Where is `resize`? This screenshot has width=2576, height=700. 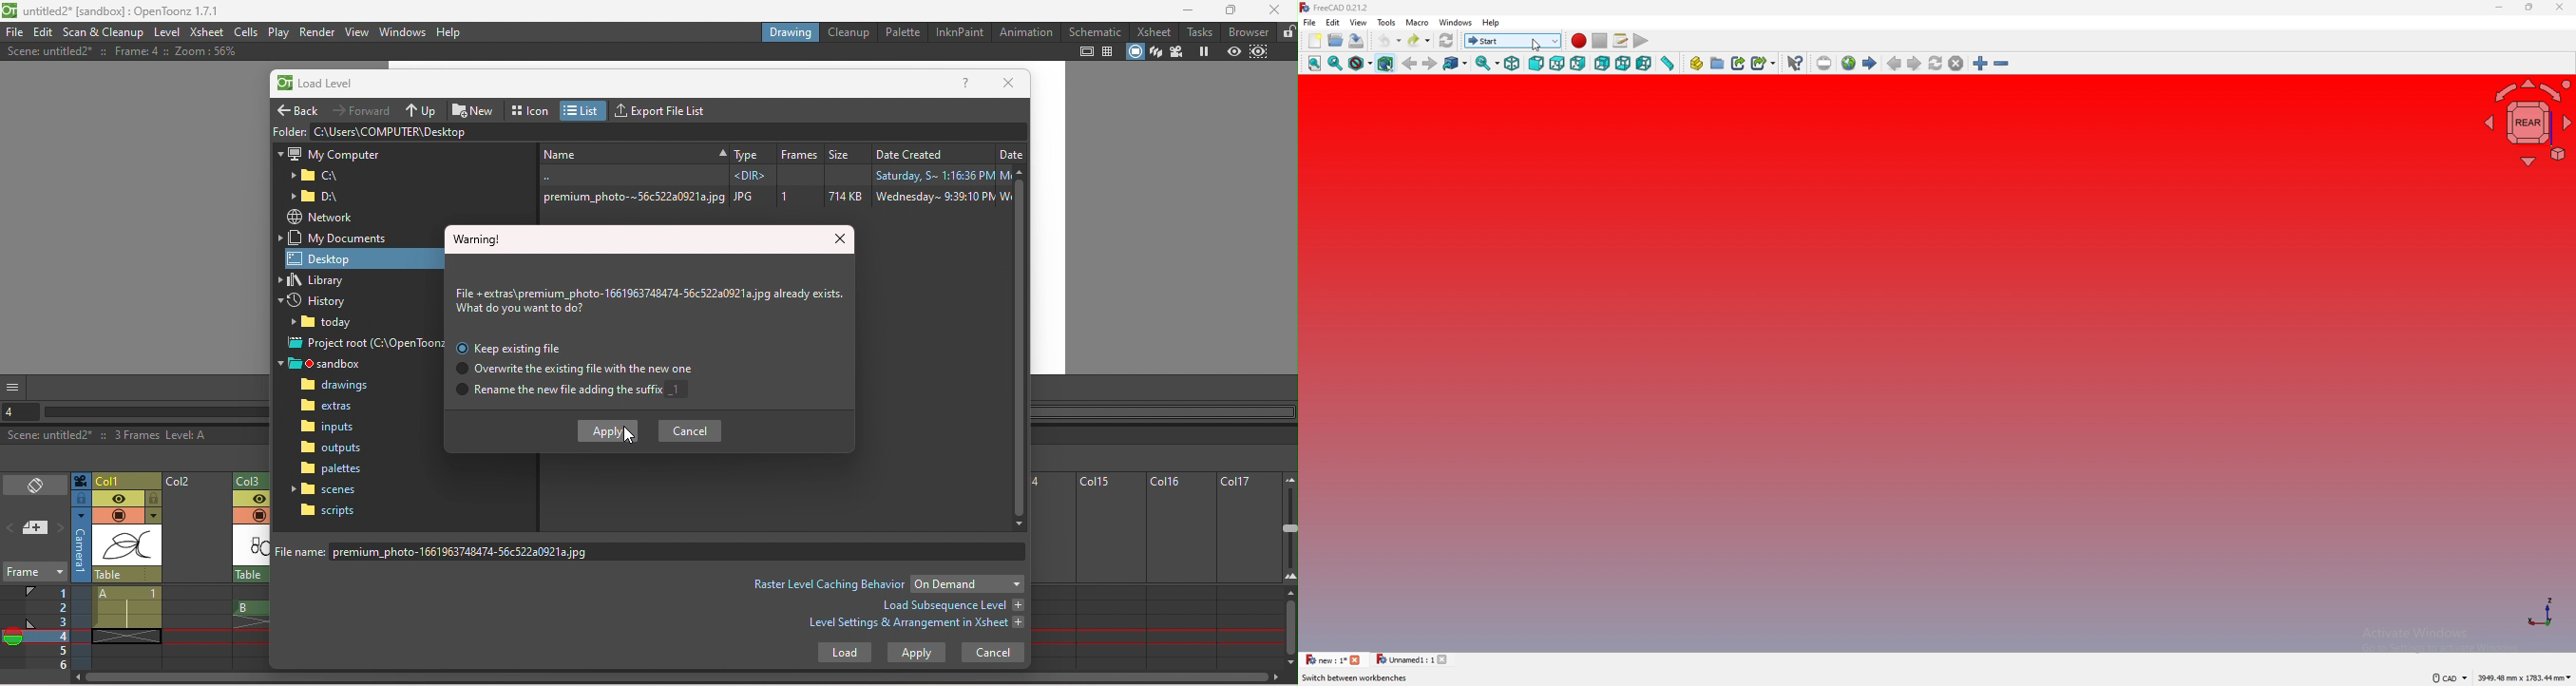
resize is located at coordinates (2531, 7).